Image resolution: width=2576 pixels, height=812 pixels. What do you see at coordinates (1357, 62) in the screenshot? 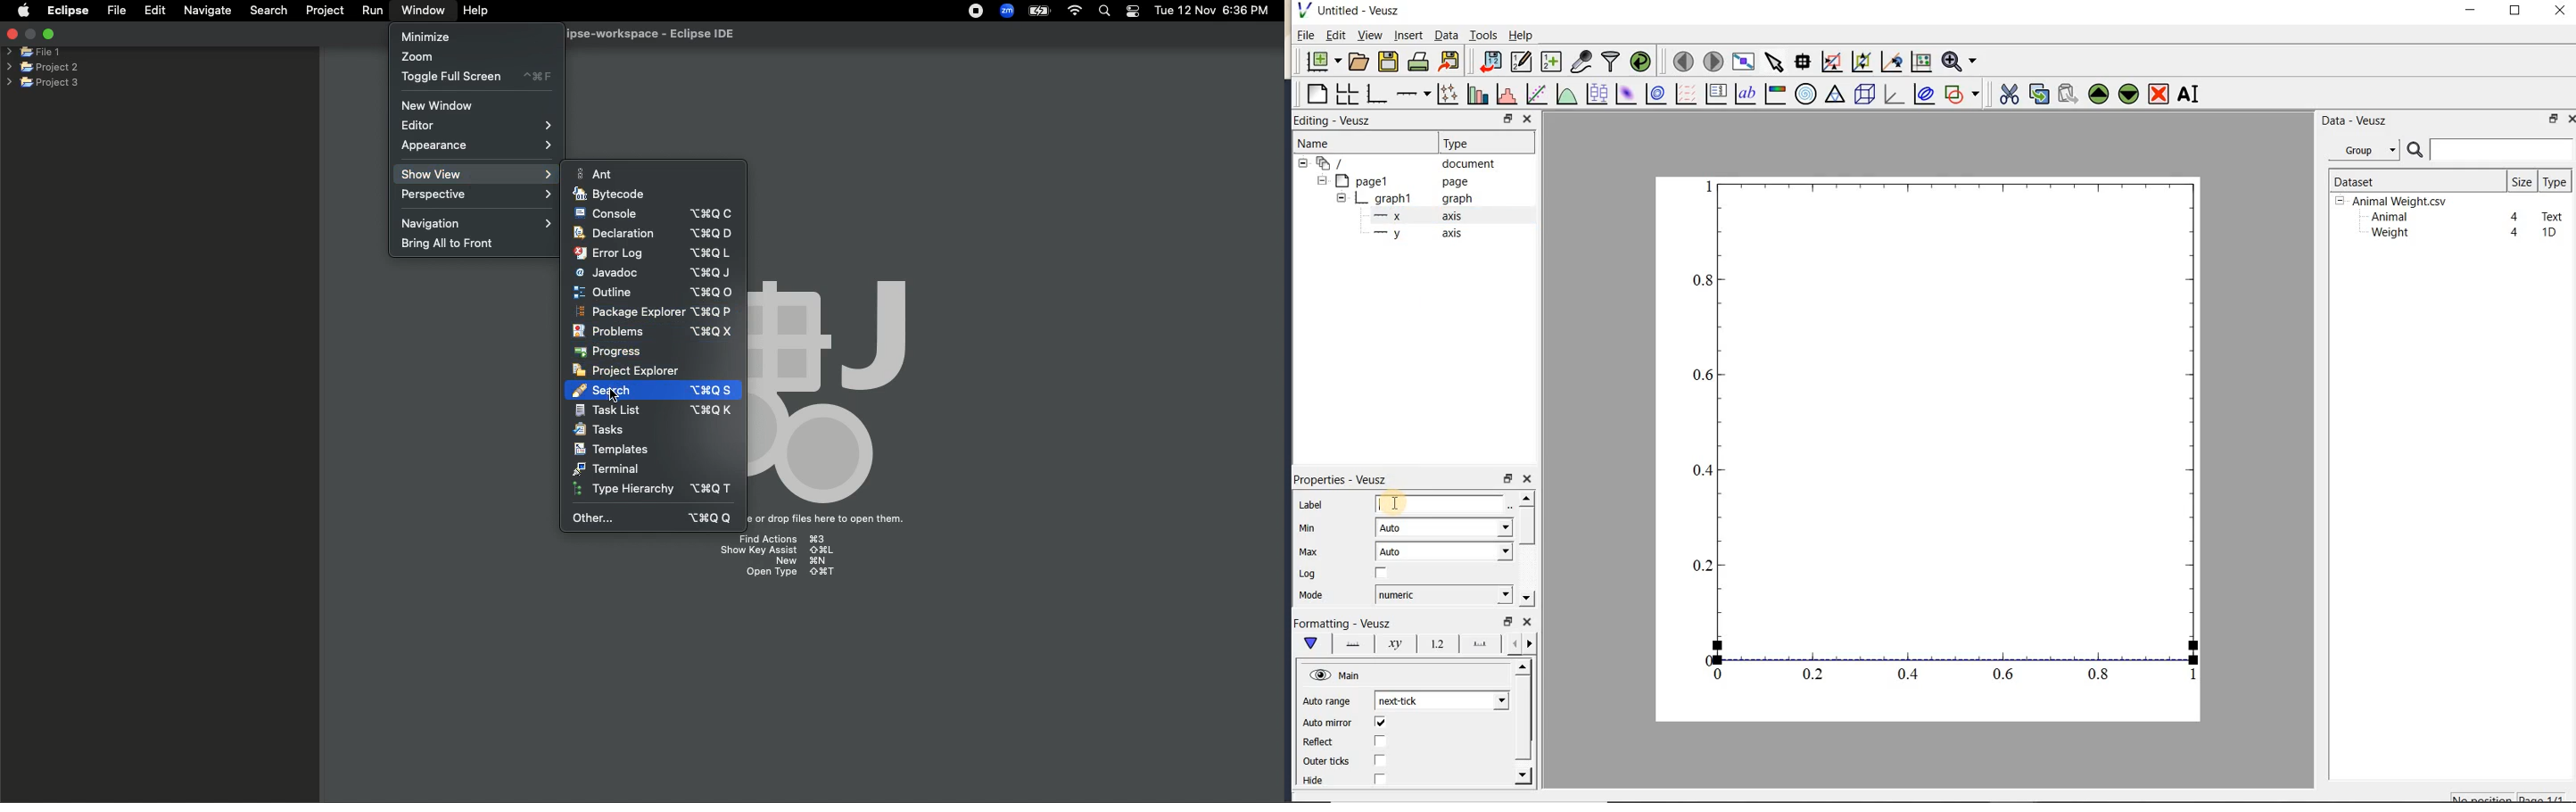
I see `open a document` at bounding box center [1357, 62].